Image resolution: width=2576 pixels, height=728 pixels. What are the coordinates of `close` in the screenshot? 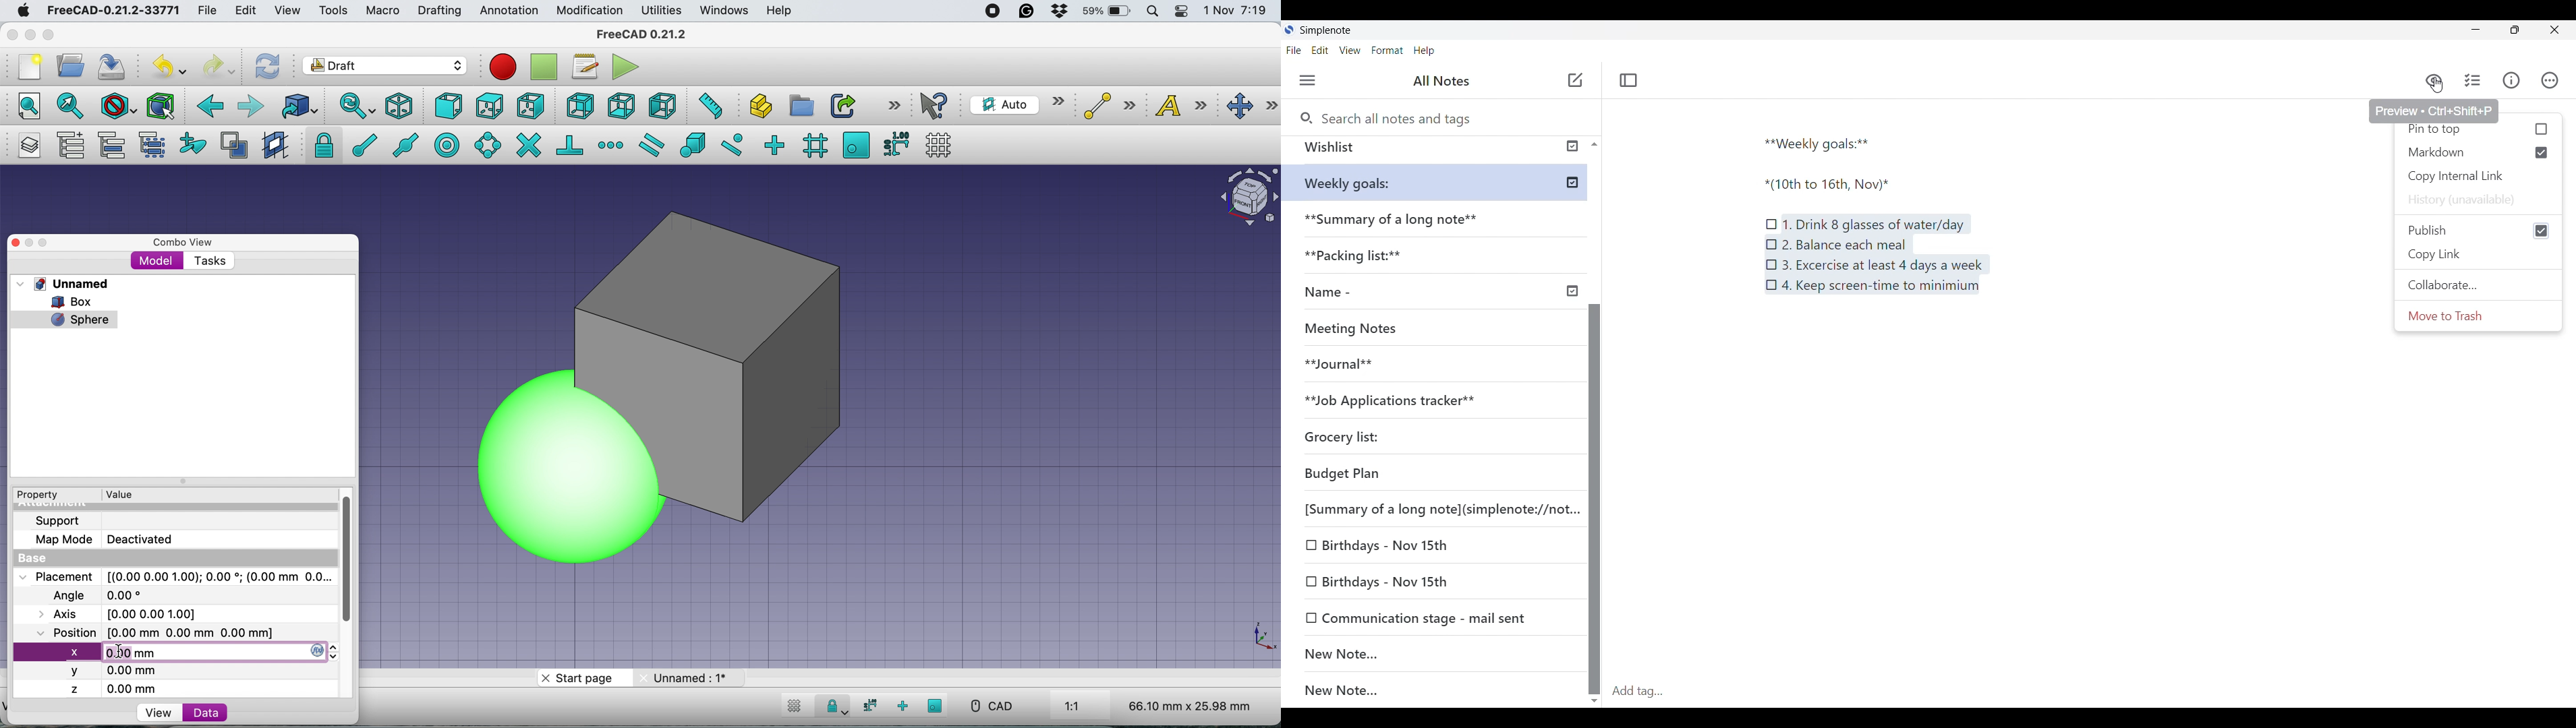 It's located at (12, 32).